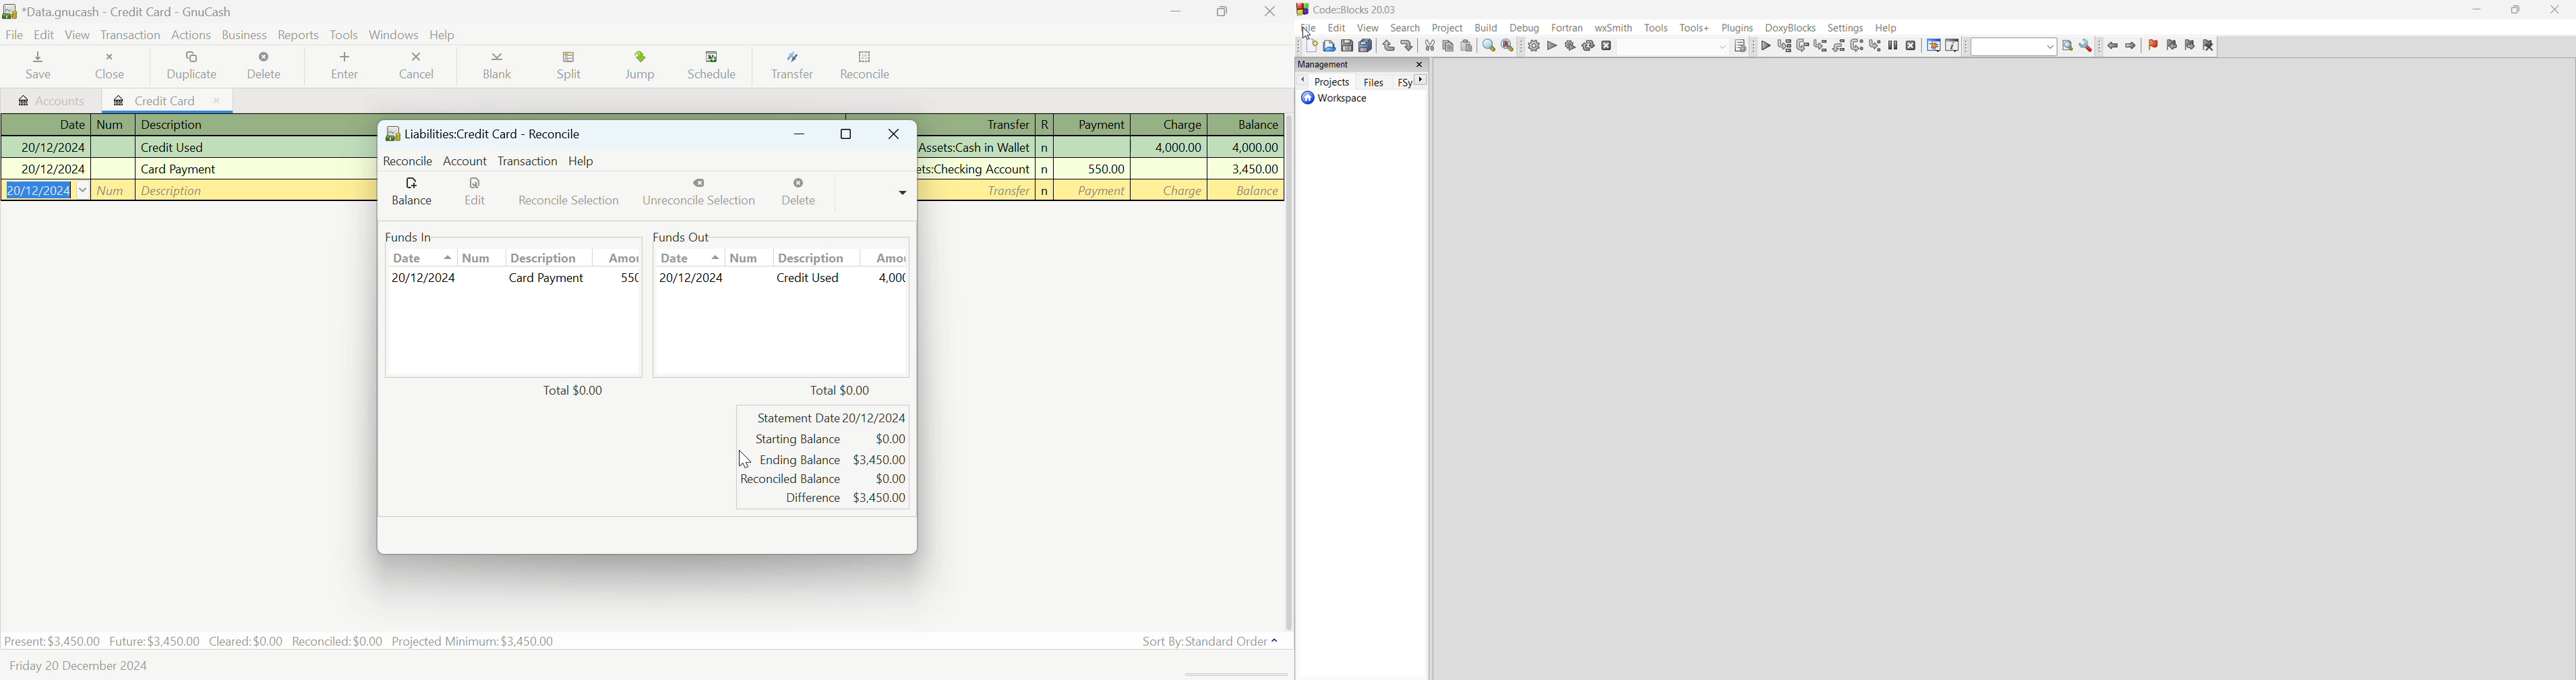  What do you see at coordinates (1100, 124) in the screenshot?
I see `Transaction Details Column Headings` at bounding box center [1100, 124].